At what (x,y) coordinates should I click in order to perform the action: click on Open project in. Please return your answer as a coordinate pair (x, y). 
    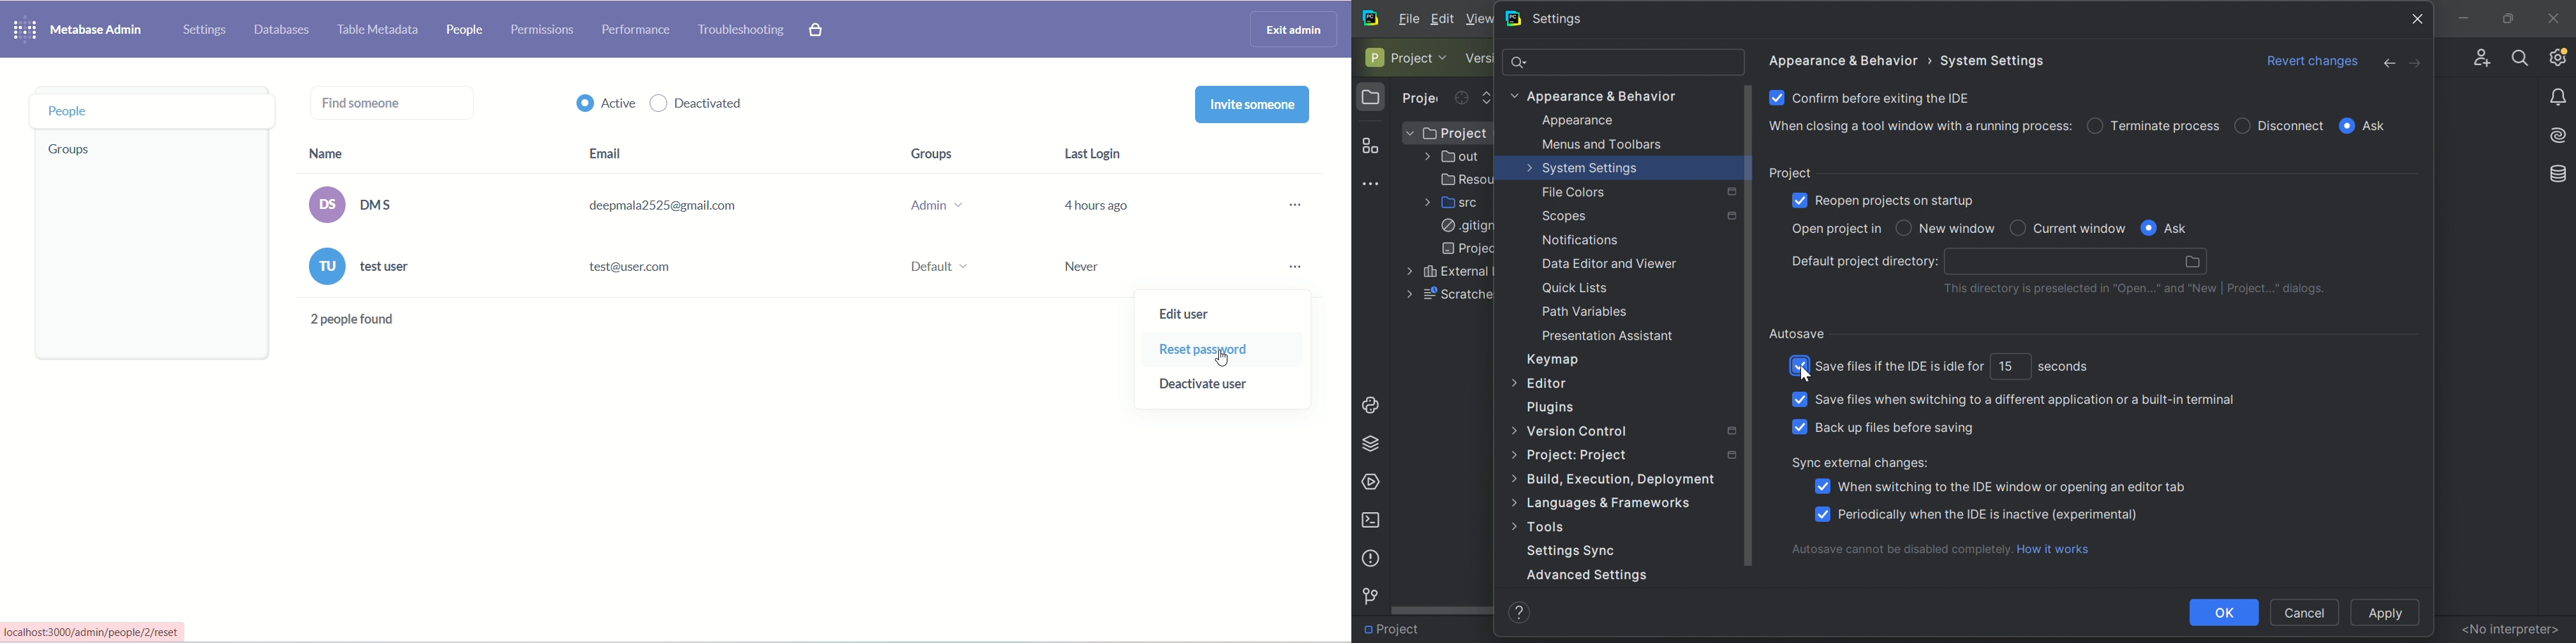
    Looking at the image, I should click on (1834, 229).